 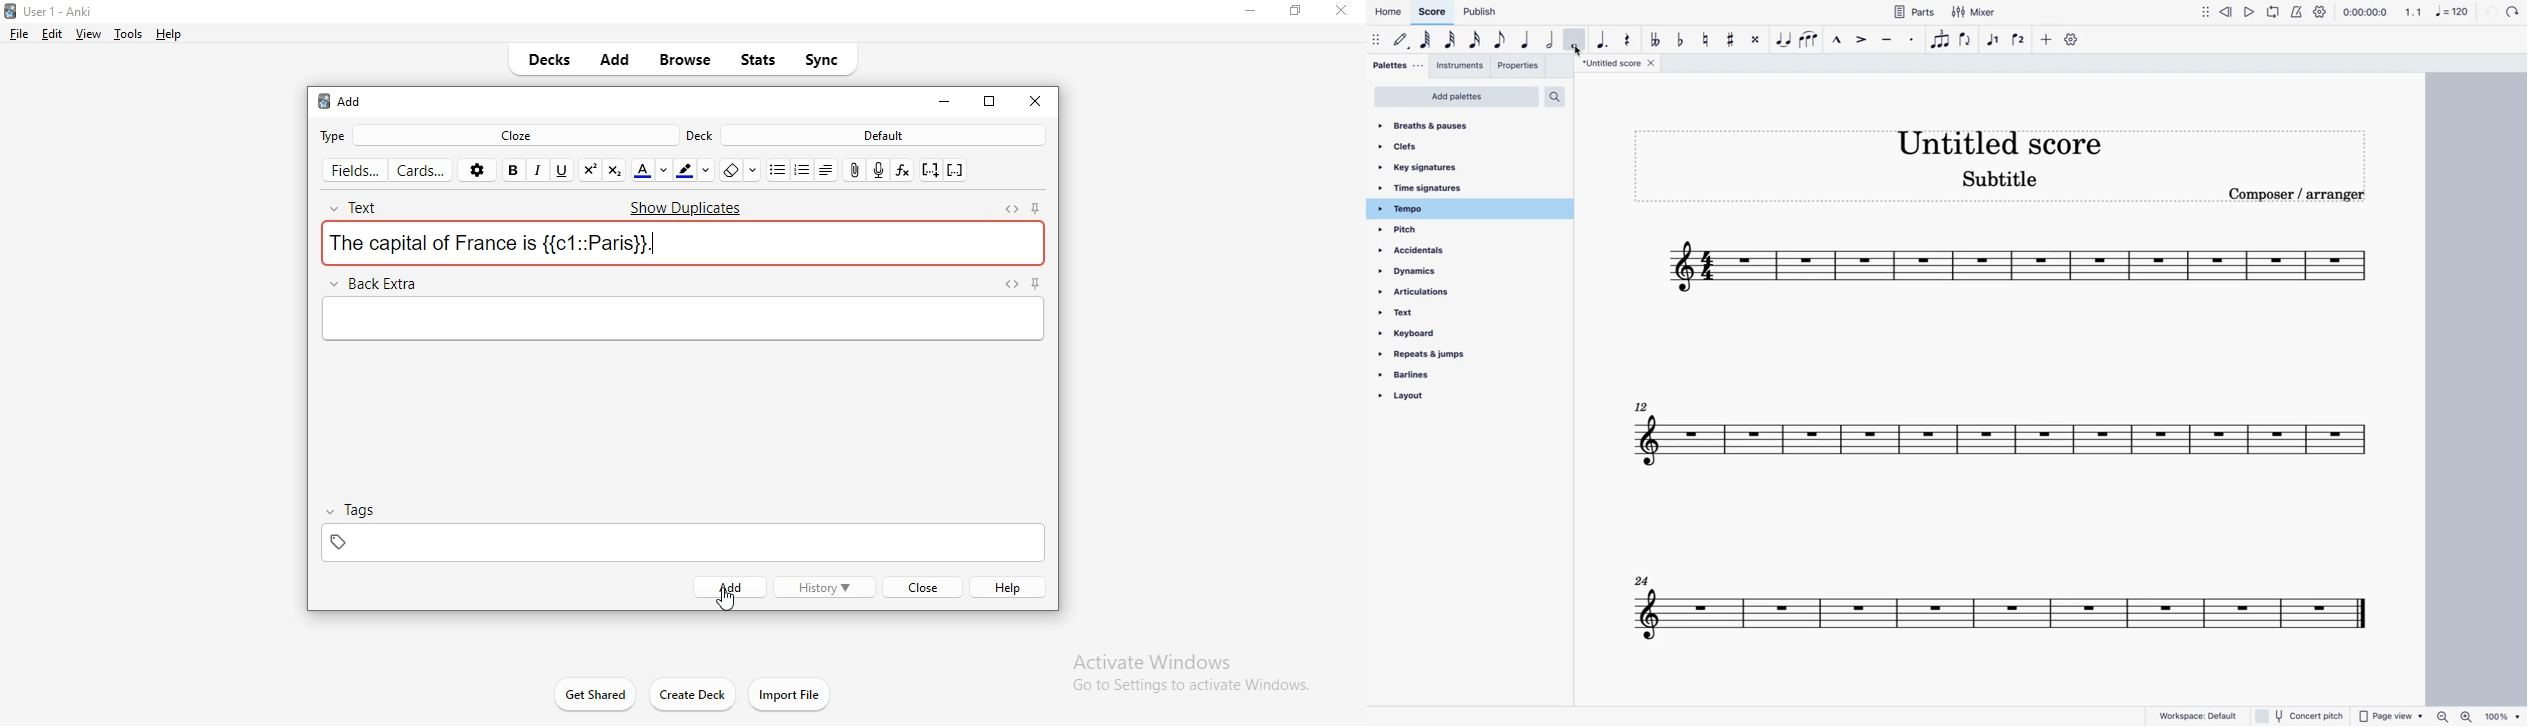 I want to click on font, so click(x=651, y=170).